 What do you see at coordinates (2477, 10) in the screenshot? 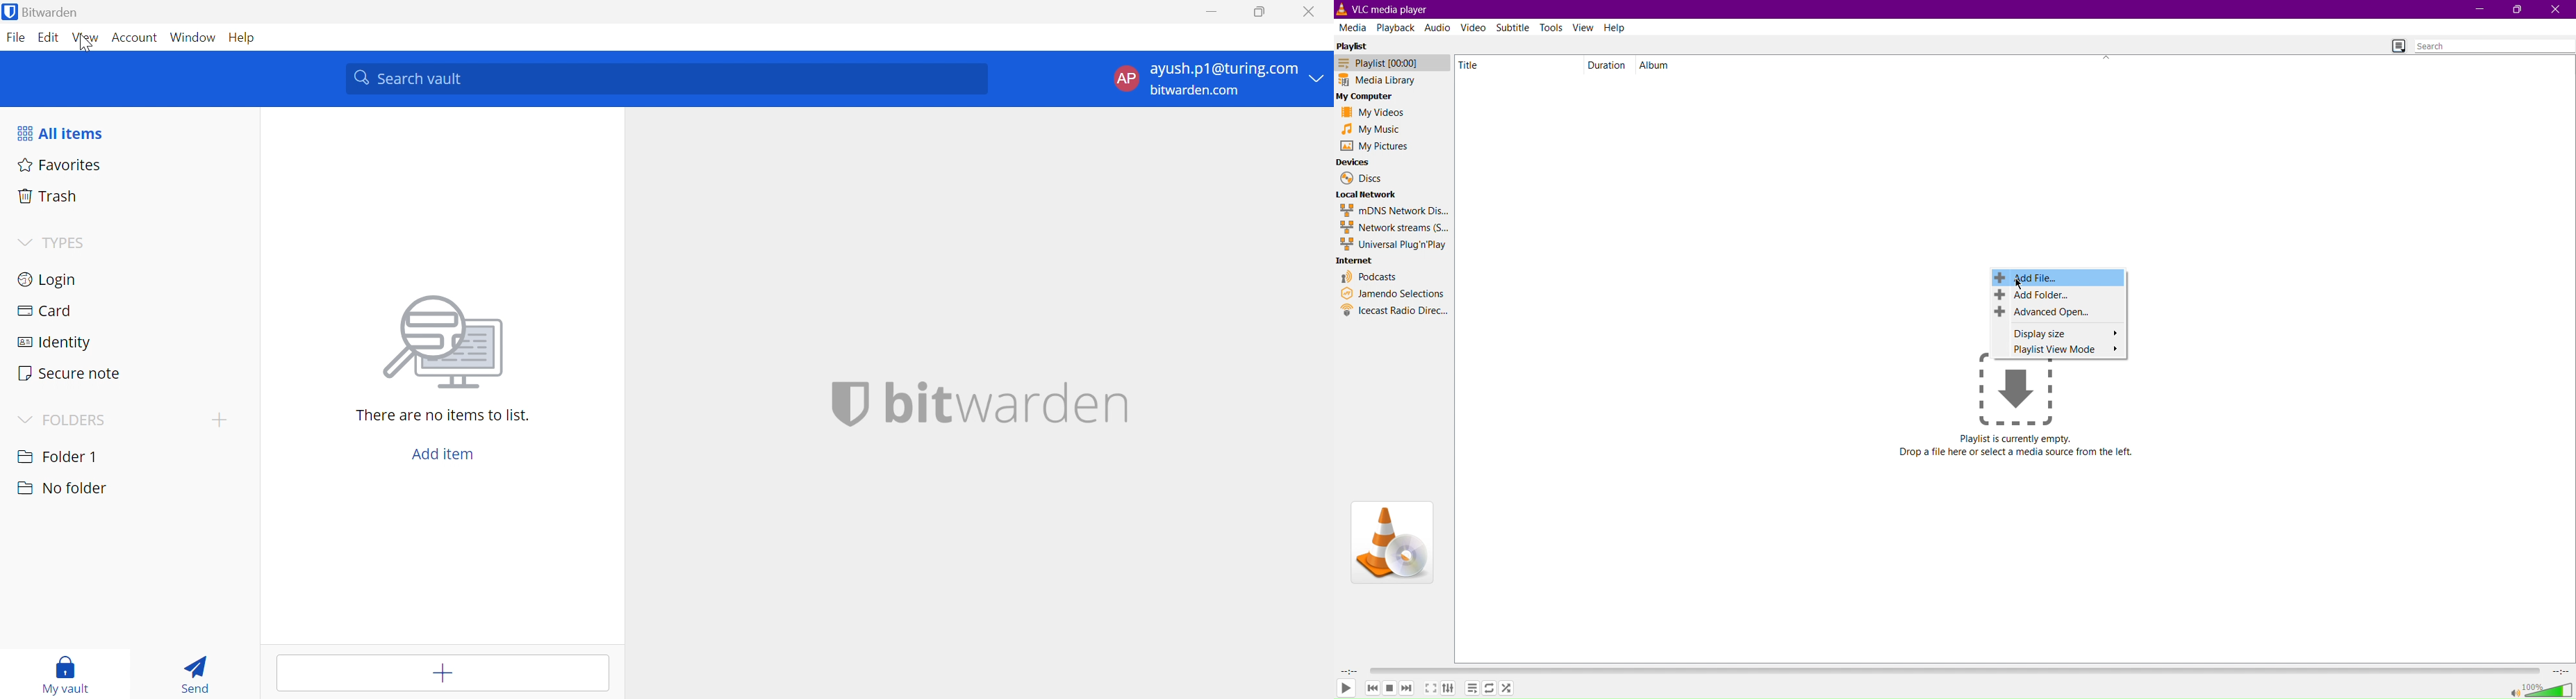
I see `Minimize` at bounding box center [2477, 10].